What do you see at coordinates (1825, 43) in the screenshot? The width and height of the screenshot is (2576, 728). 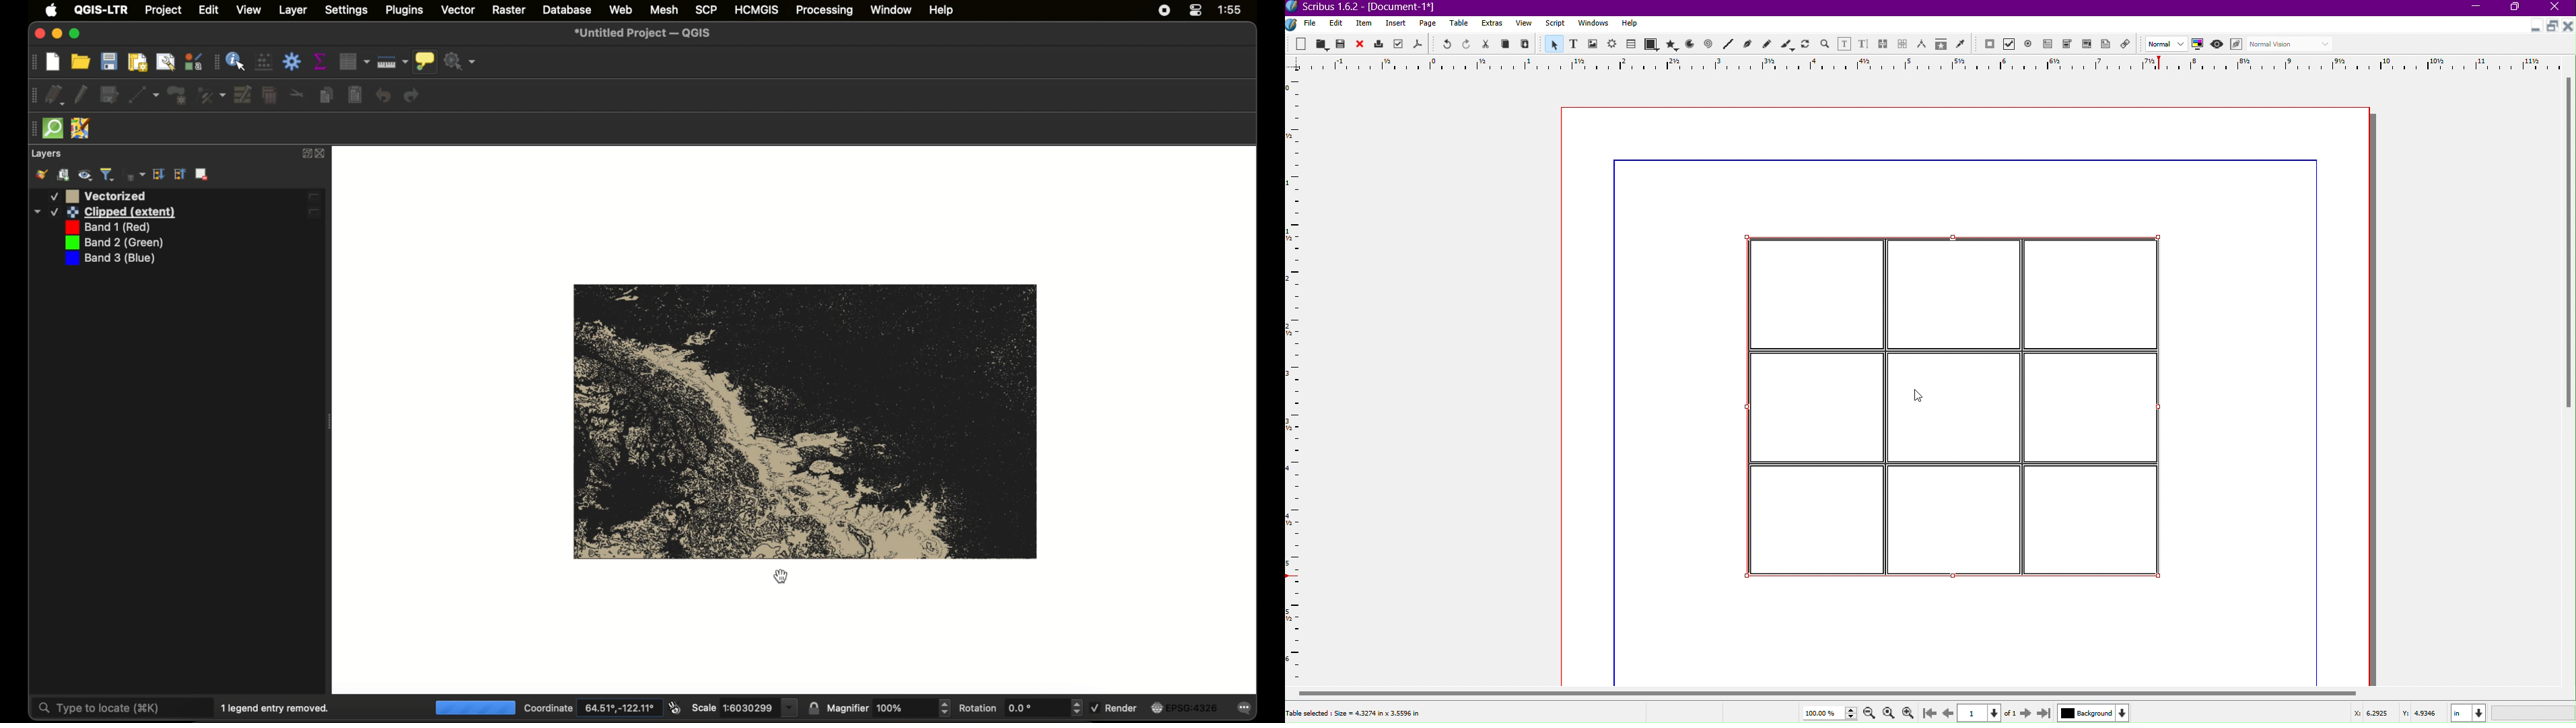 I see `Zoom in or out` at bounding box center [1825, 43].